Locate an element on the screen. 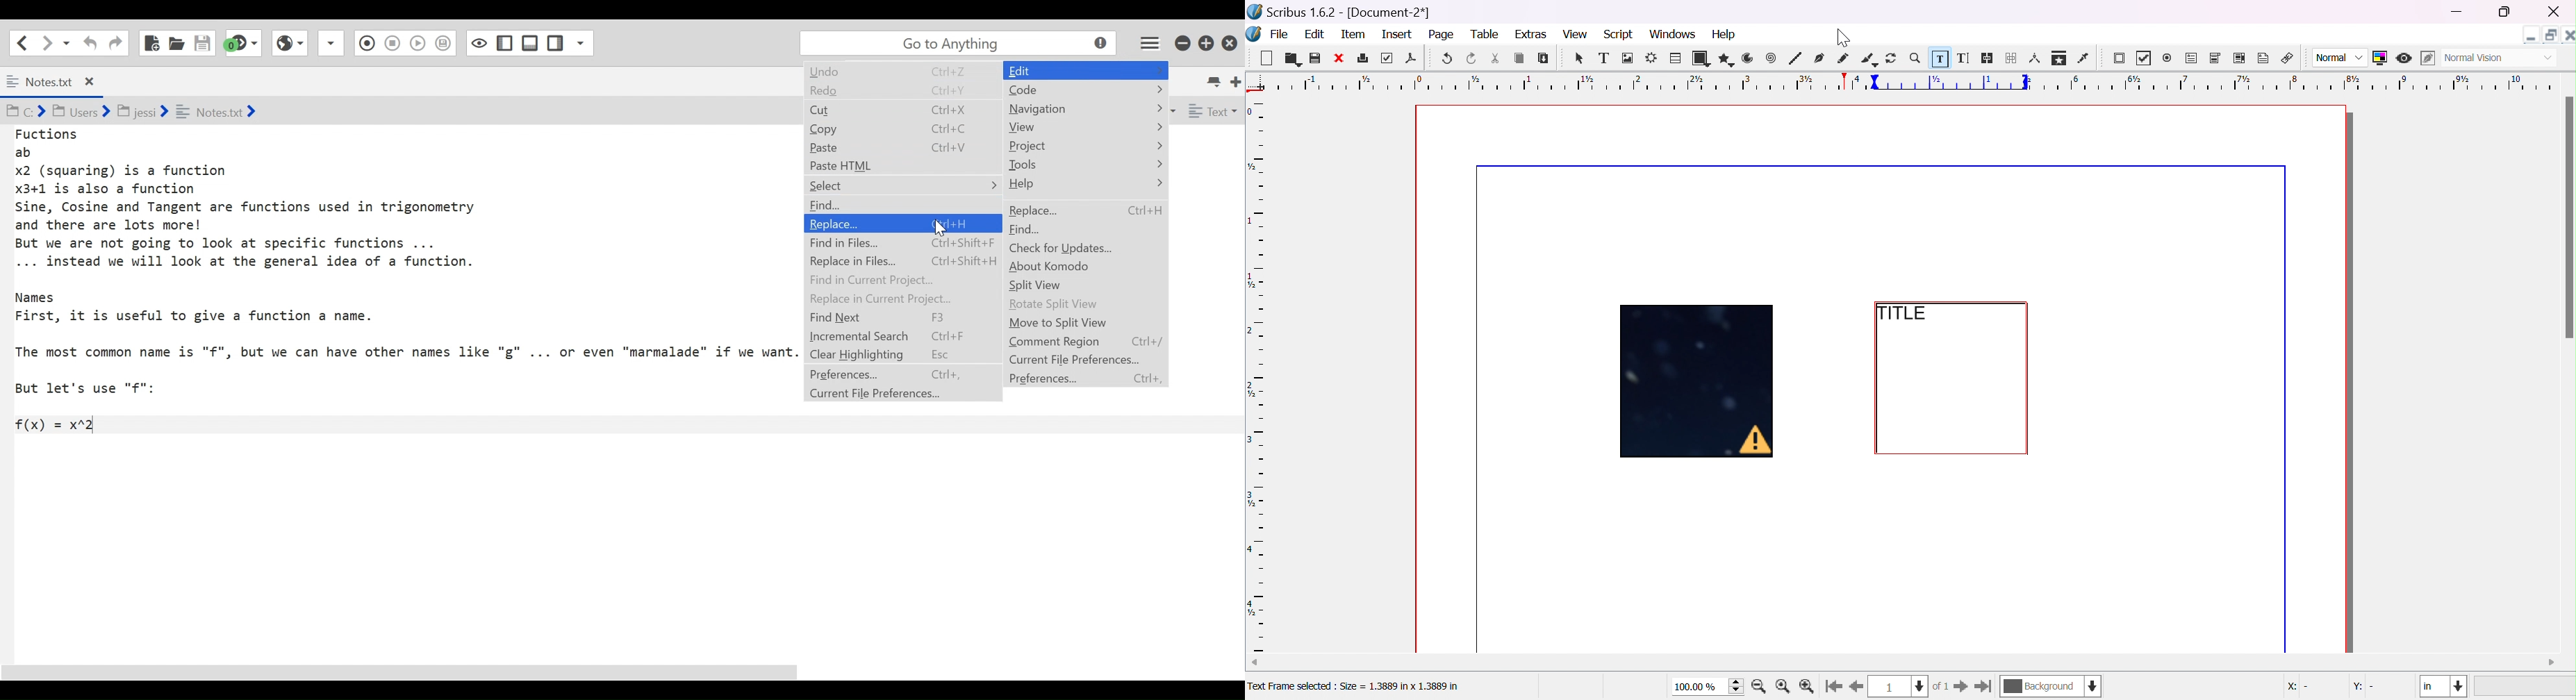 Image resolution: width=2576 pixels, height=700 pixels. item is located at coordinates (1353, 35).